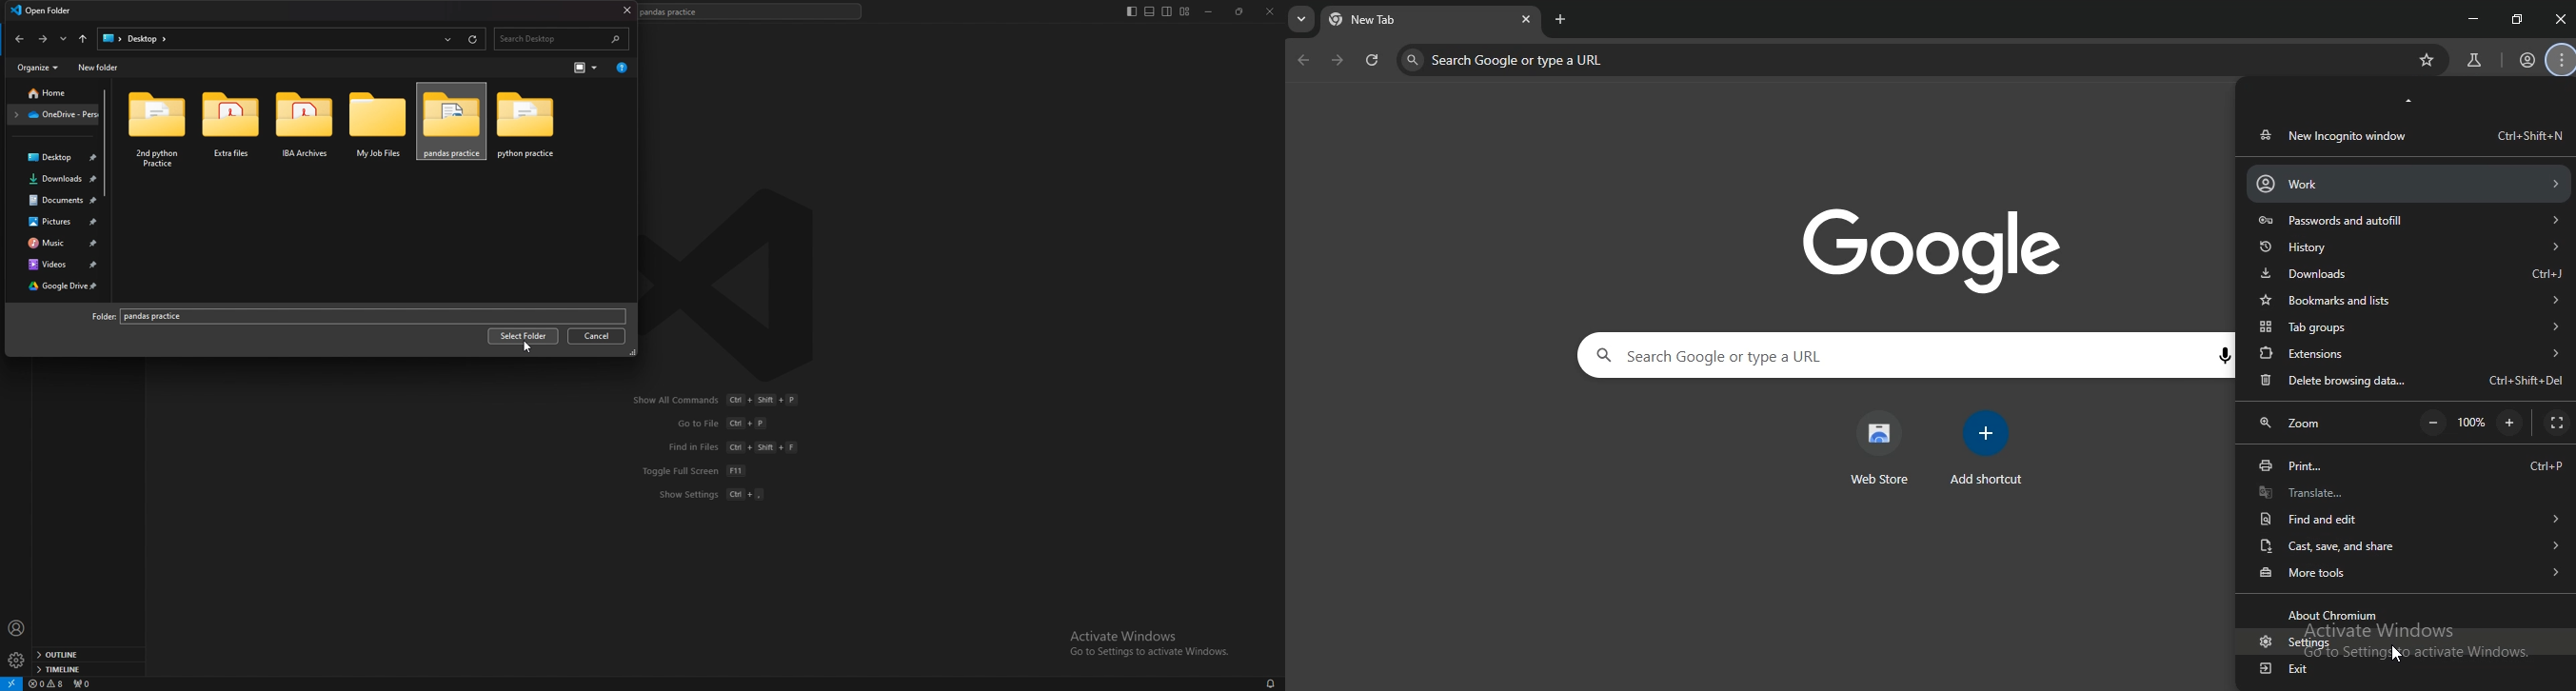  Describe the element at coordinates (155, 127) in the screenshot. I see `2nd python practice` at that location.